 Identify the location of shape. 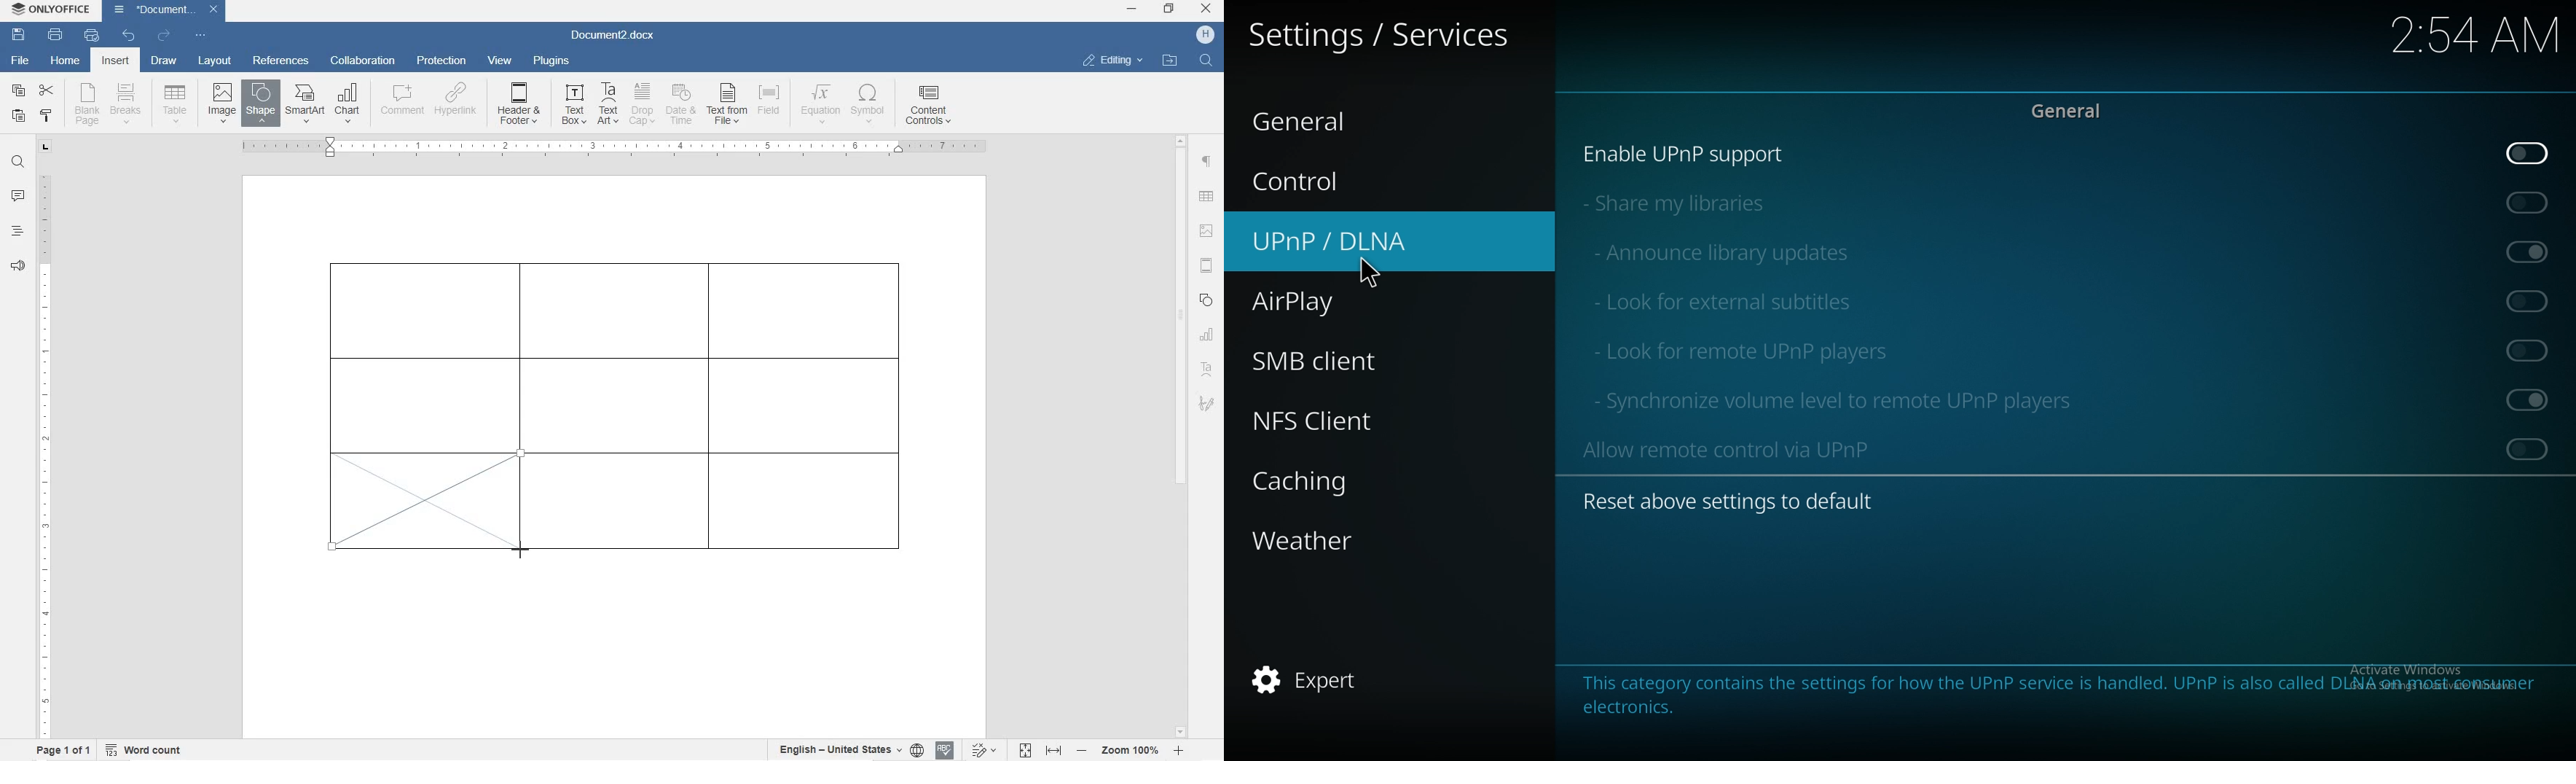
(1206, 300).